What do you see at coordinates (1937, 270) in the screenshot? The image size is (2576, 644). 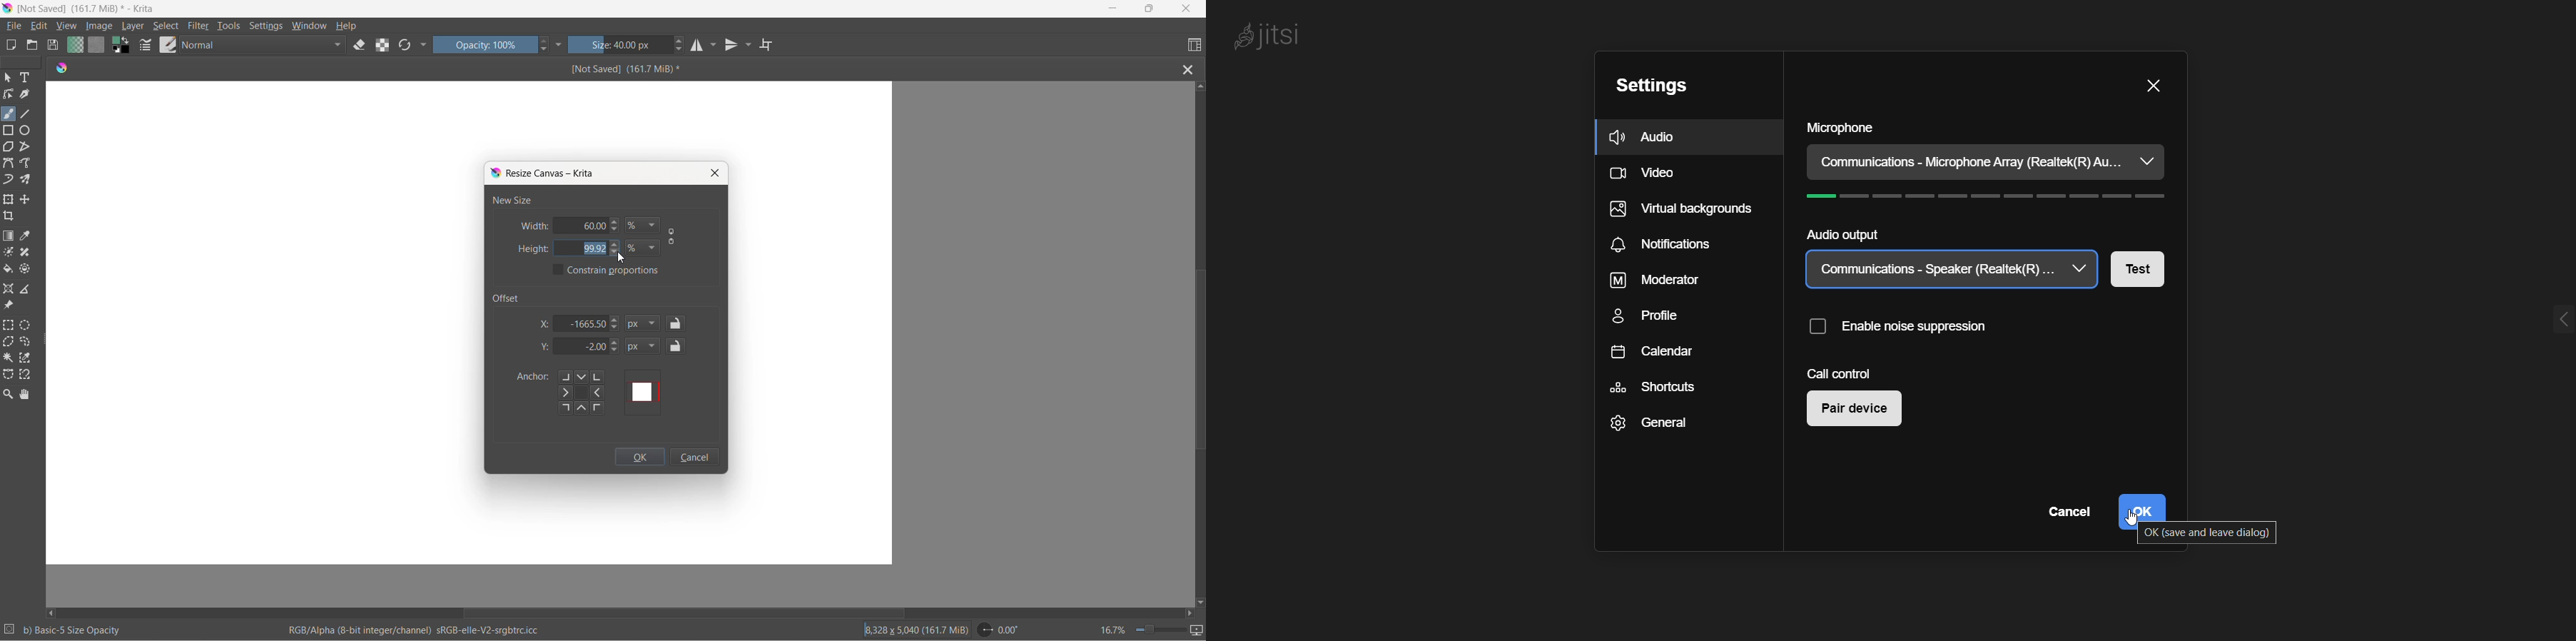 I see `current audio output changed` at bounding box center [1937, 270].